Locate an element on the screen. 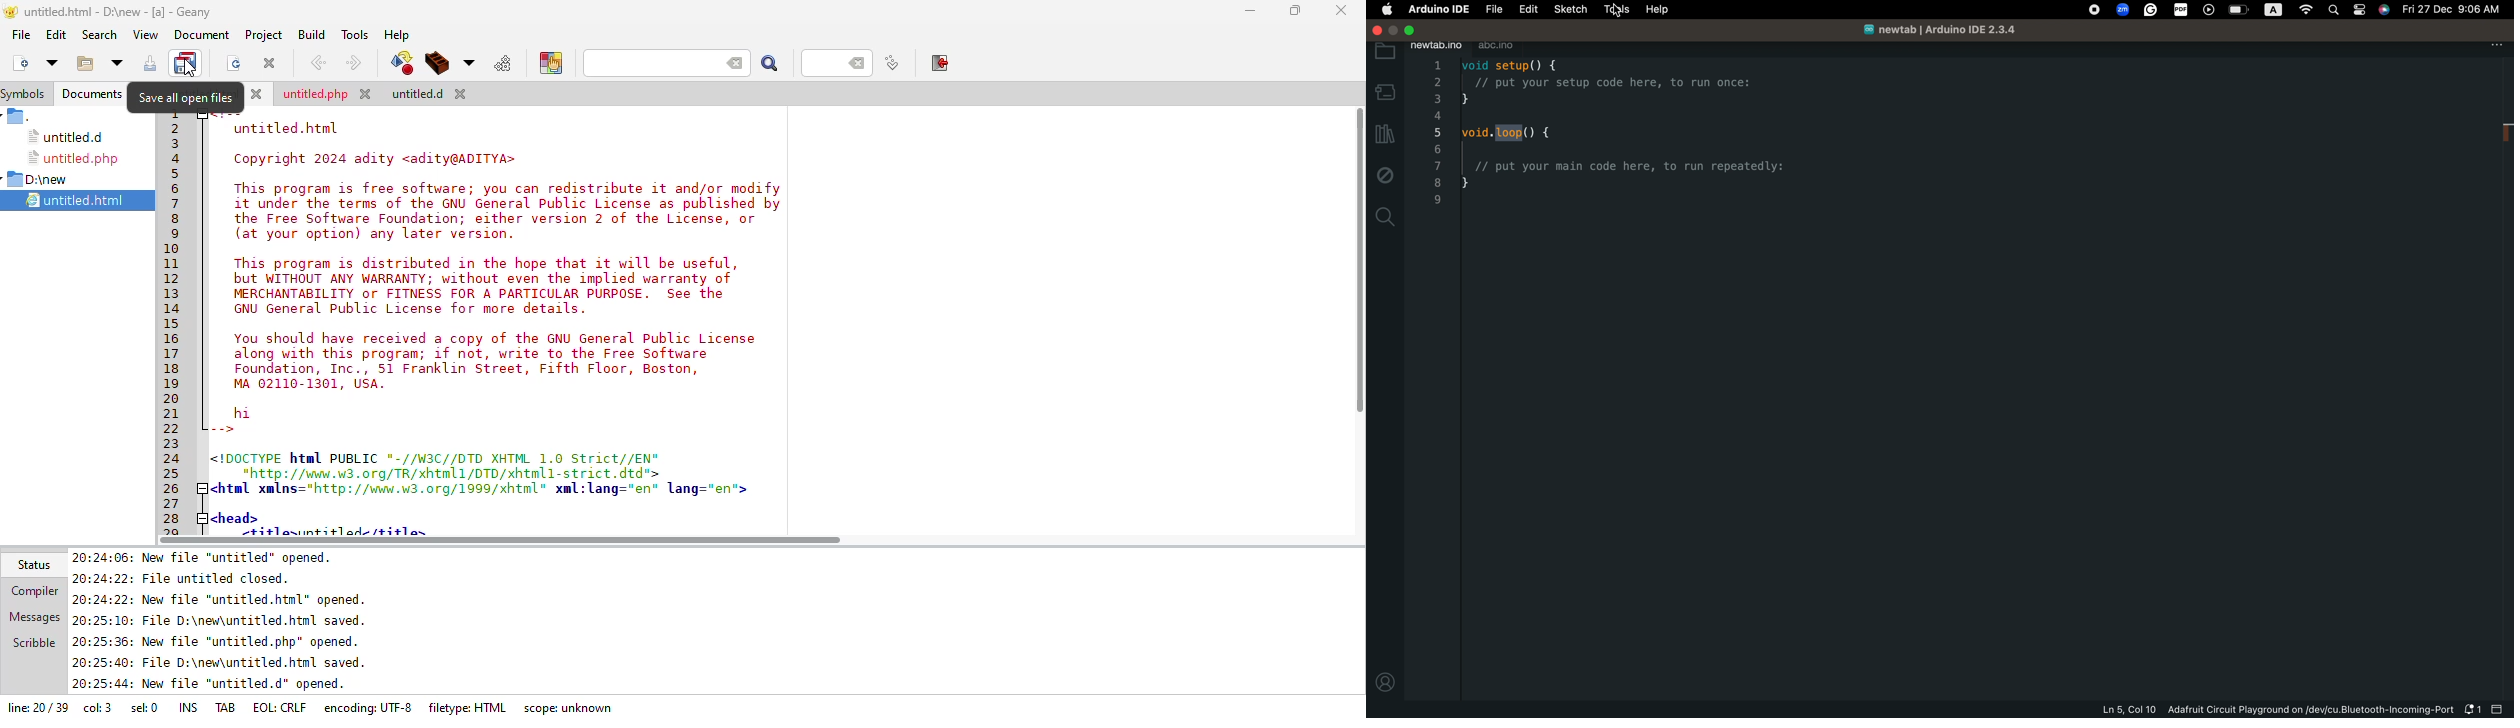 The height and width of the screenshot is (728, 2520). search is located at coordinates (1384, 217).